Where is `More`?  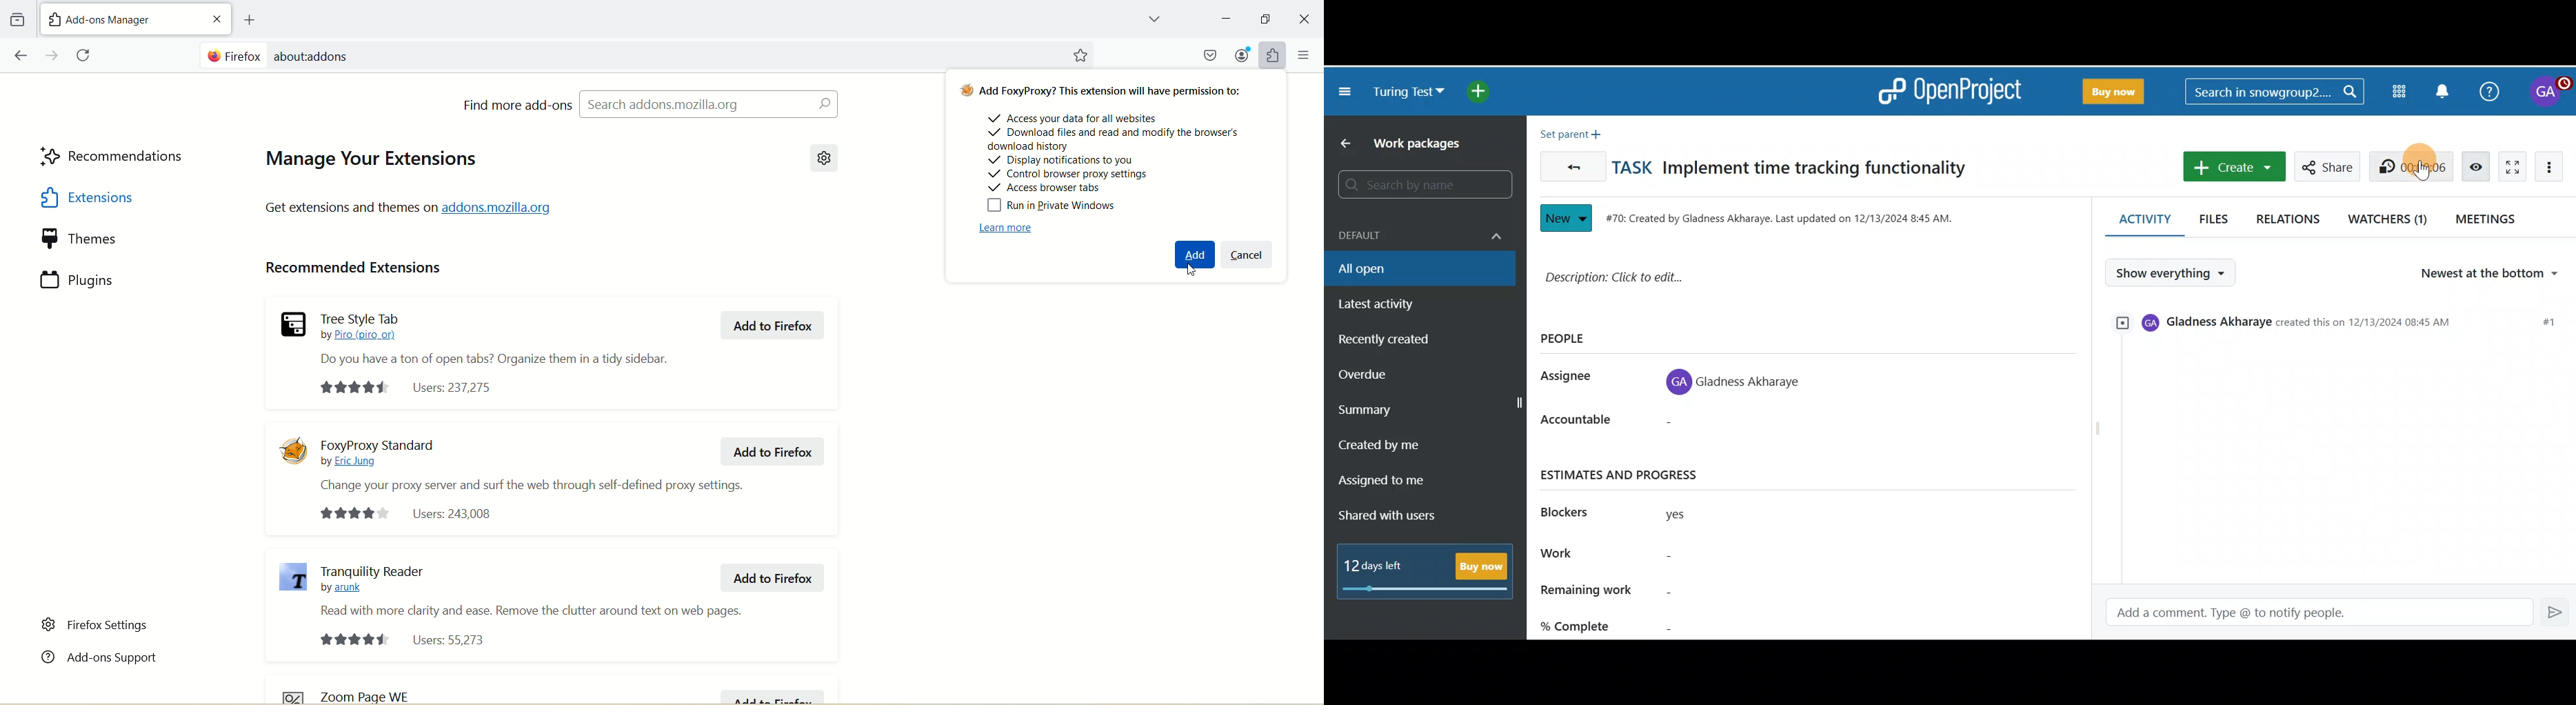
More is located at coordinates (1305, 54).